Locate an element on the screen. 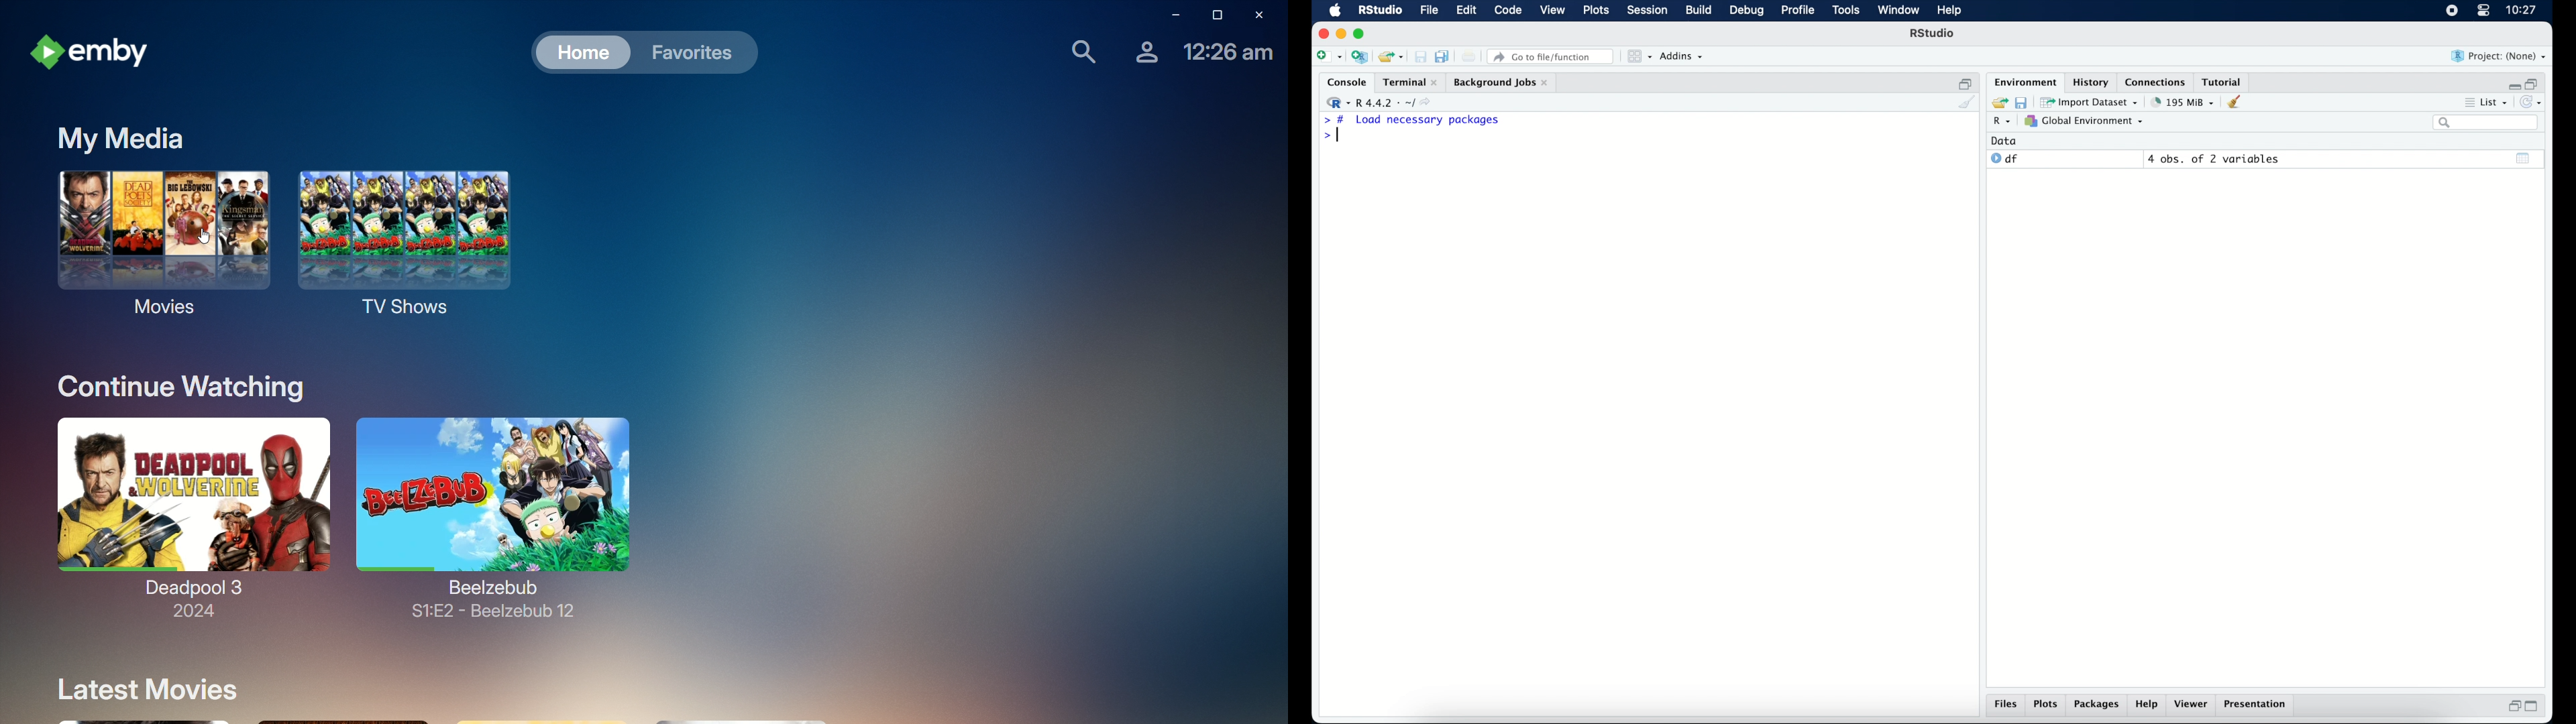 This screenshot has width=2576, height=728. go to file/function is located at coordinates (1551, 56).